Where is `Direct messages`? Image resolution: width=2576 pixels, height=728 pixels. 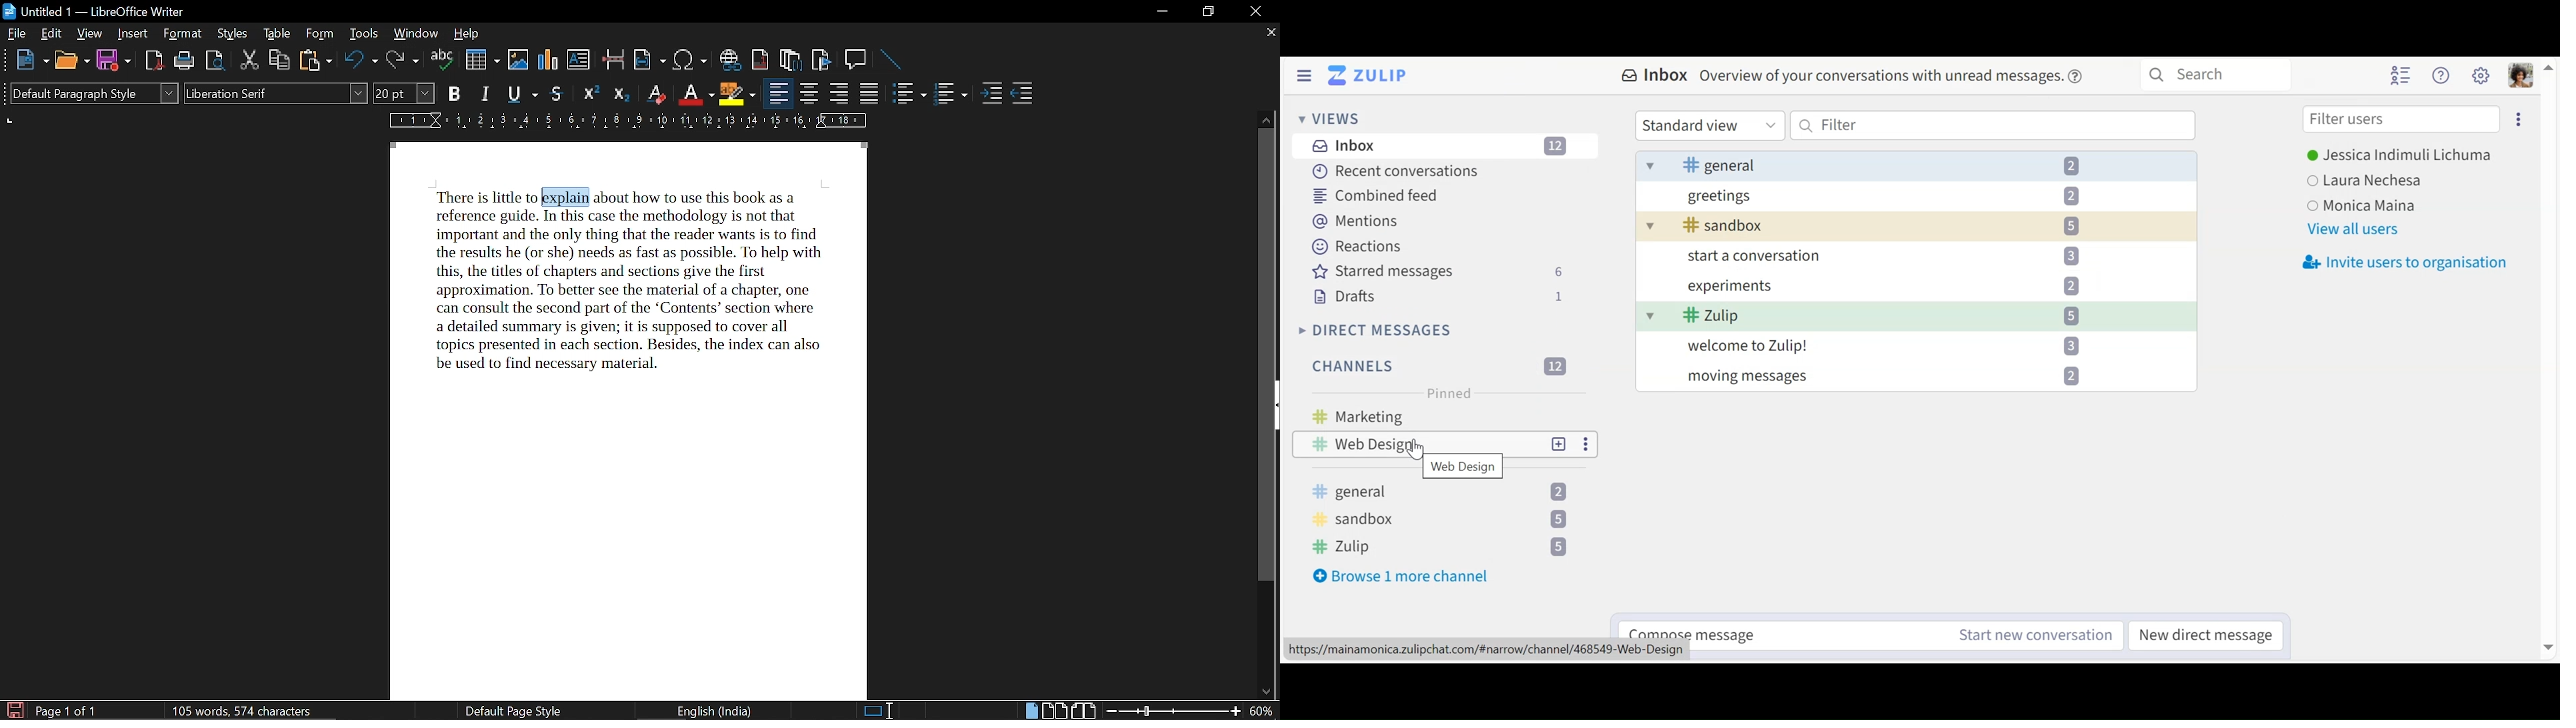
Direct messages is located at coordinates (1375, 331).